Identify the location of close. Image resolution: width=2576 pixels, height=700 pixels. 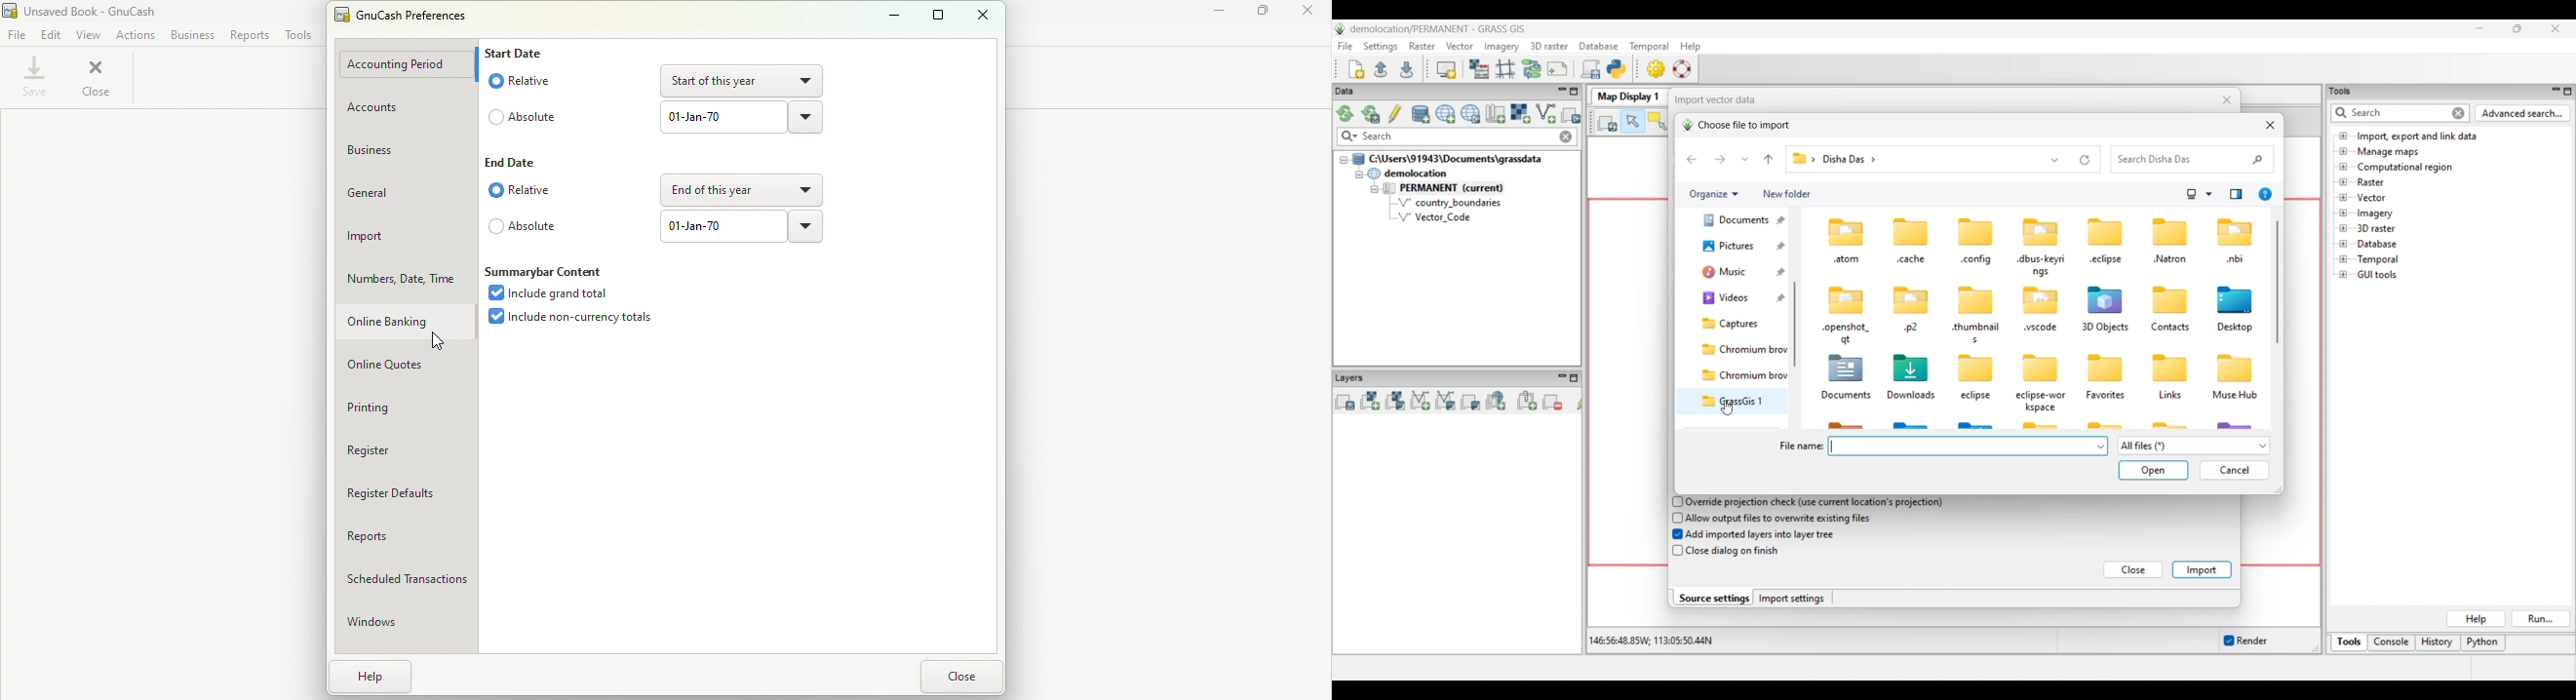
(981, 17).